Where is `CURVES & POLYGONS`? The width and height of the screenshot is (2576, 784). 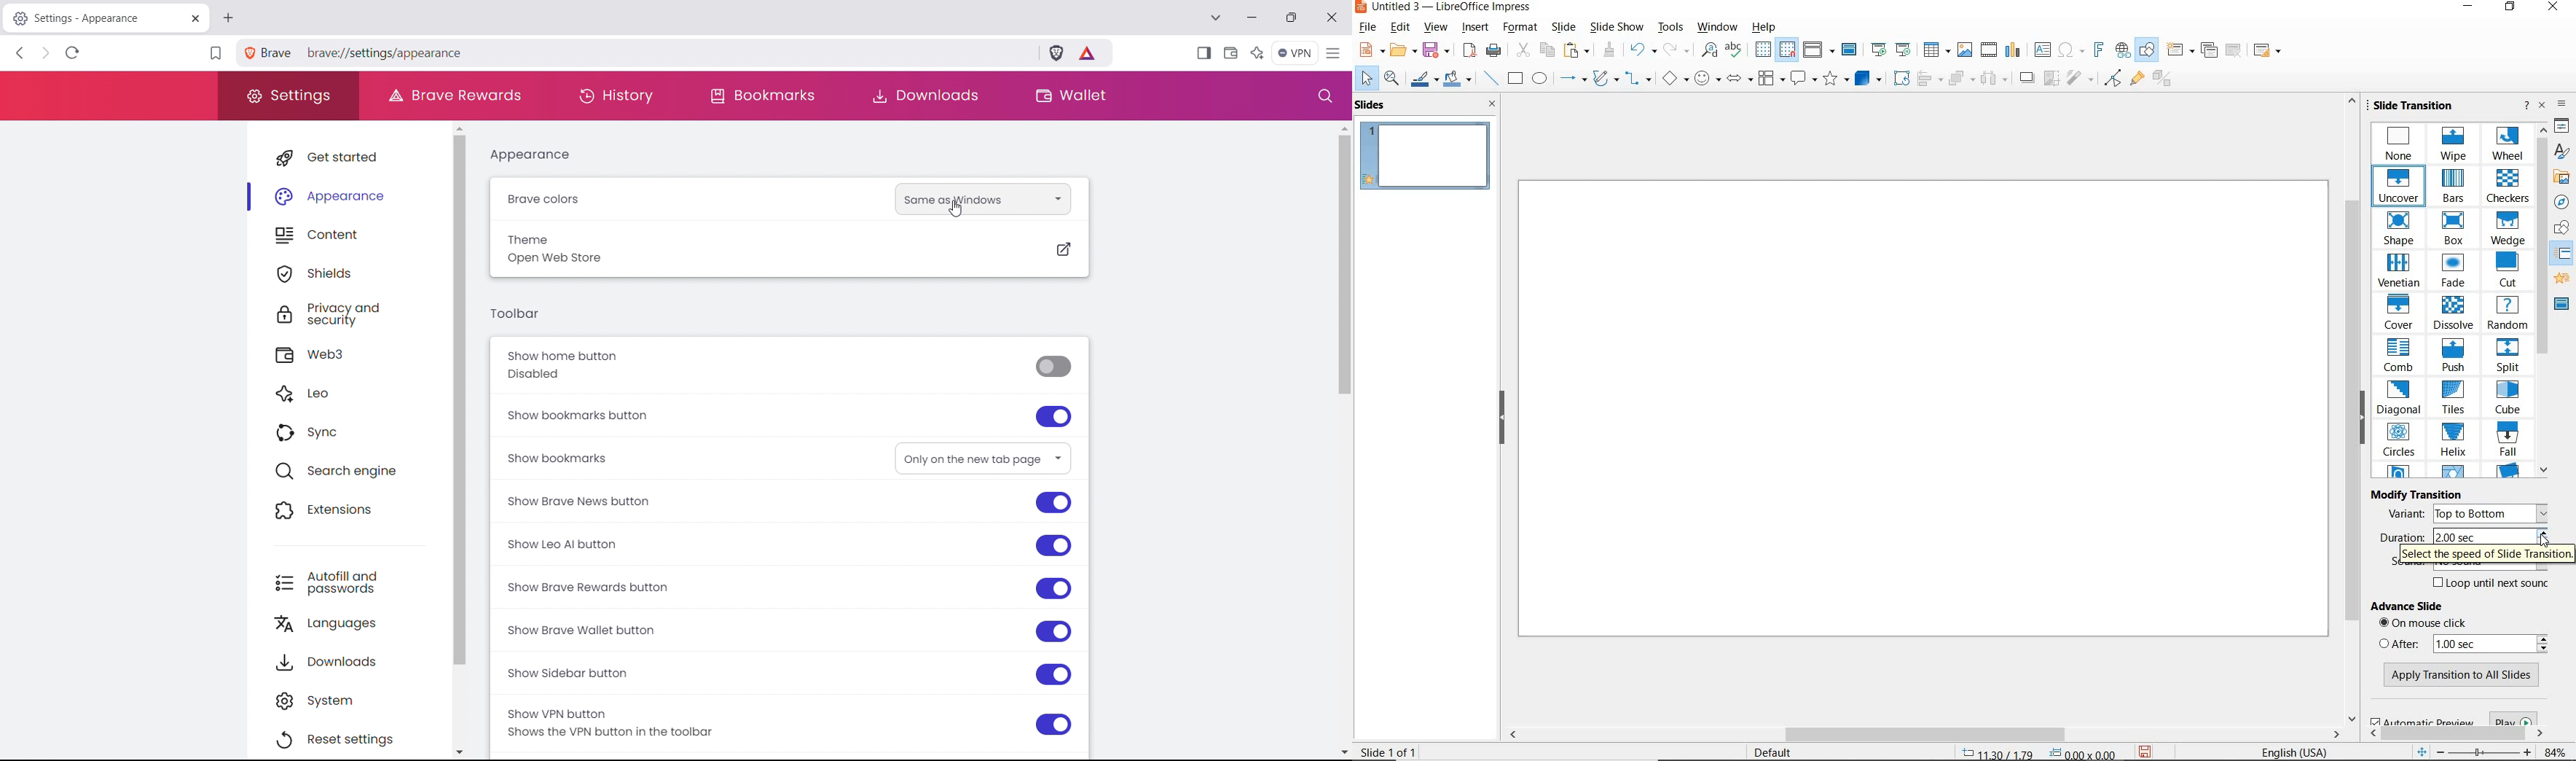
CURVES & POLYGONS is located at coordinates (1604, 78).